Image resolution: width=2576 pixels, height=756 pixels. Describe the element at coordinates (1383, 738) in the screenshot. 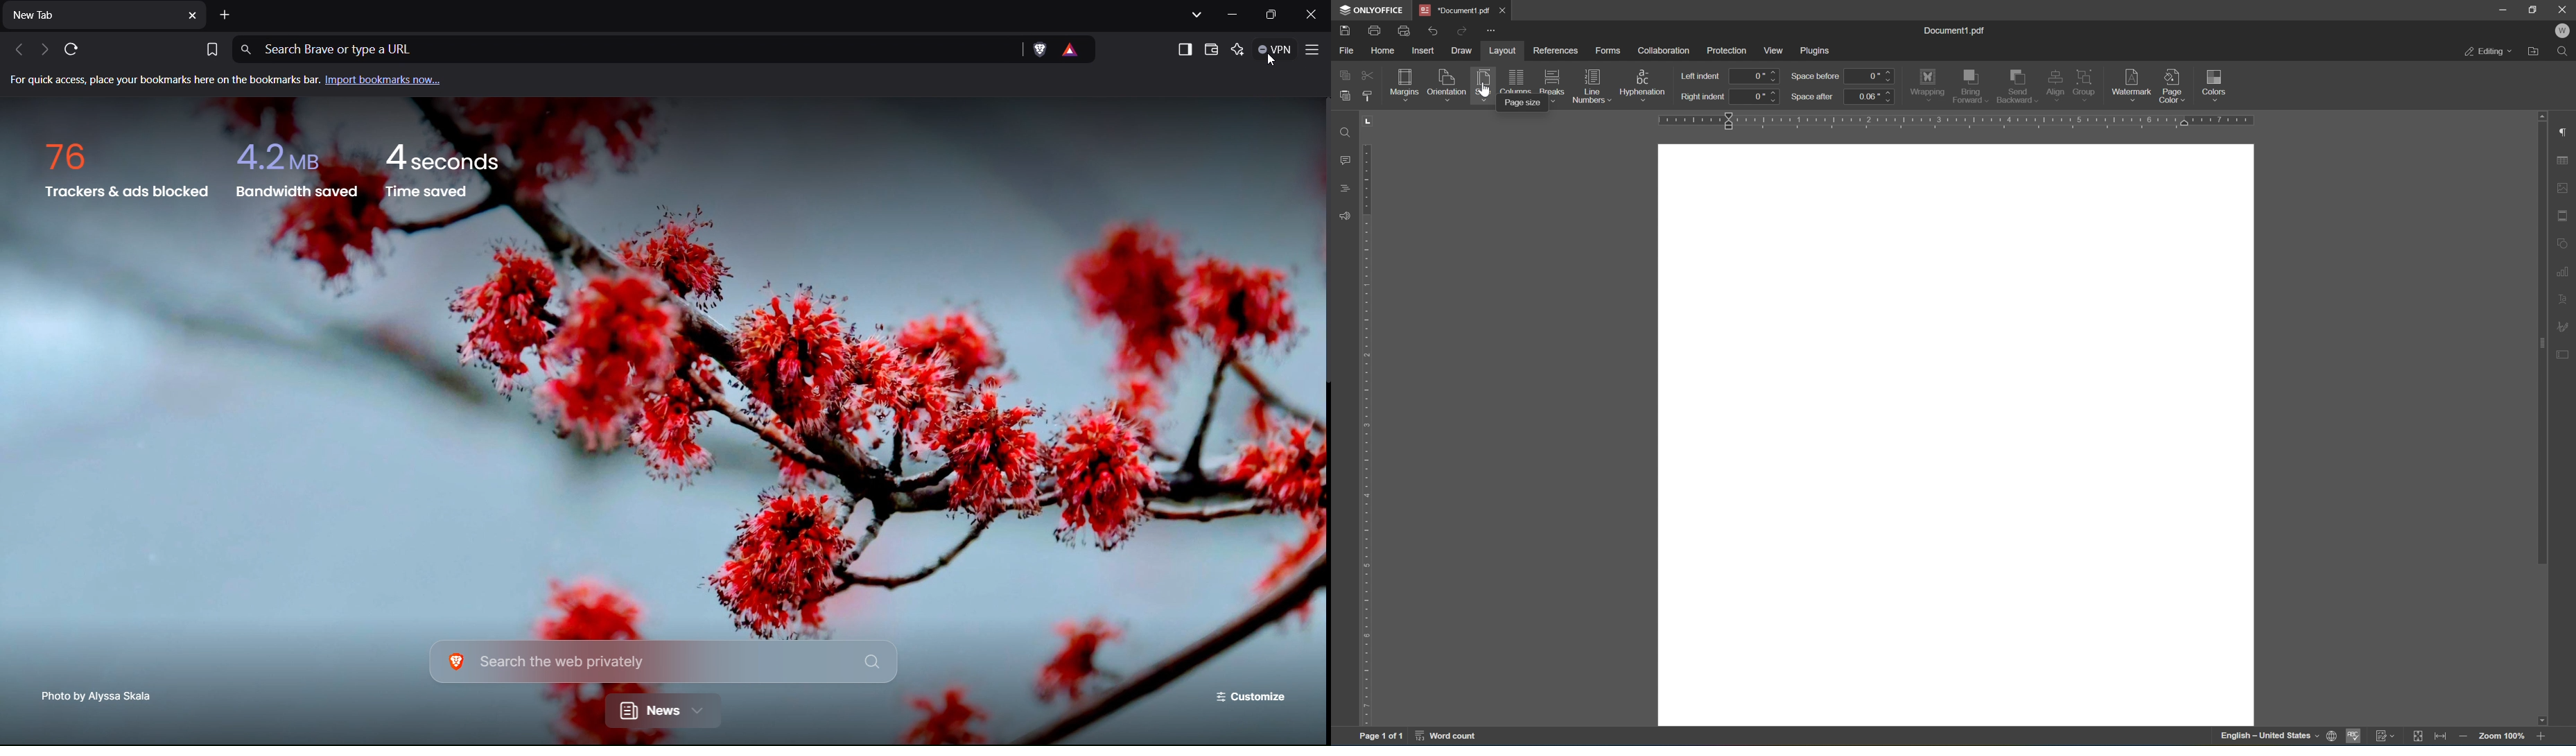

I see `page 1 of 1` at that location.